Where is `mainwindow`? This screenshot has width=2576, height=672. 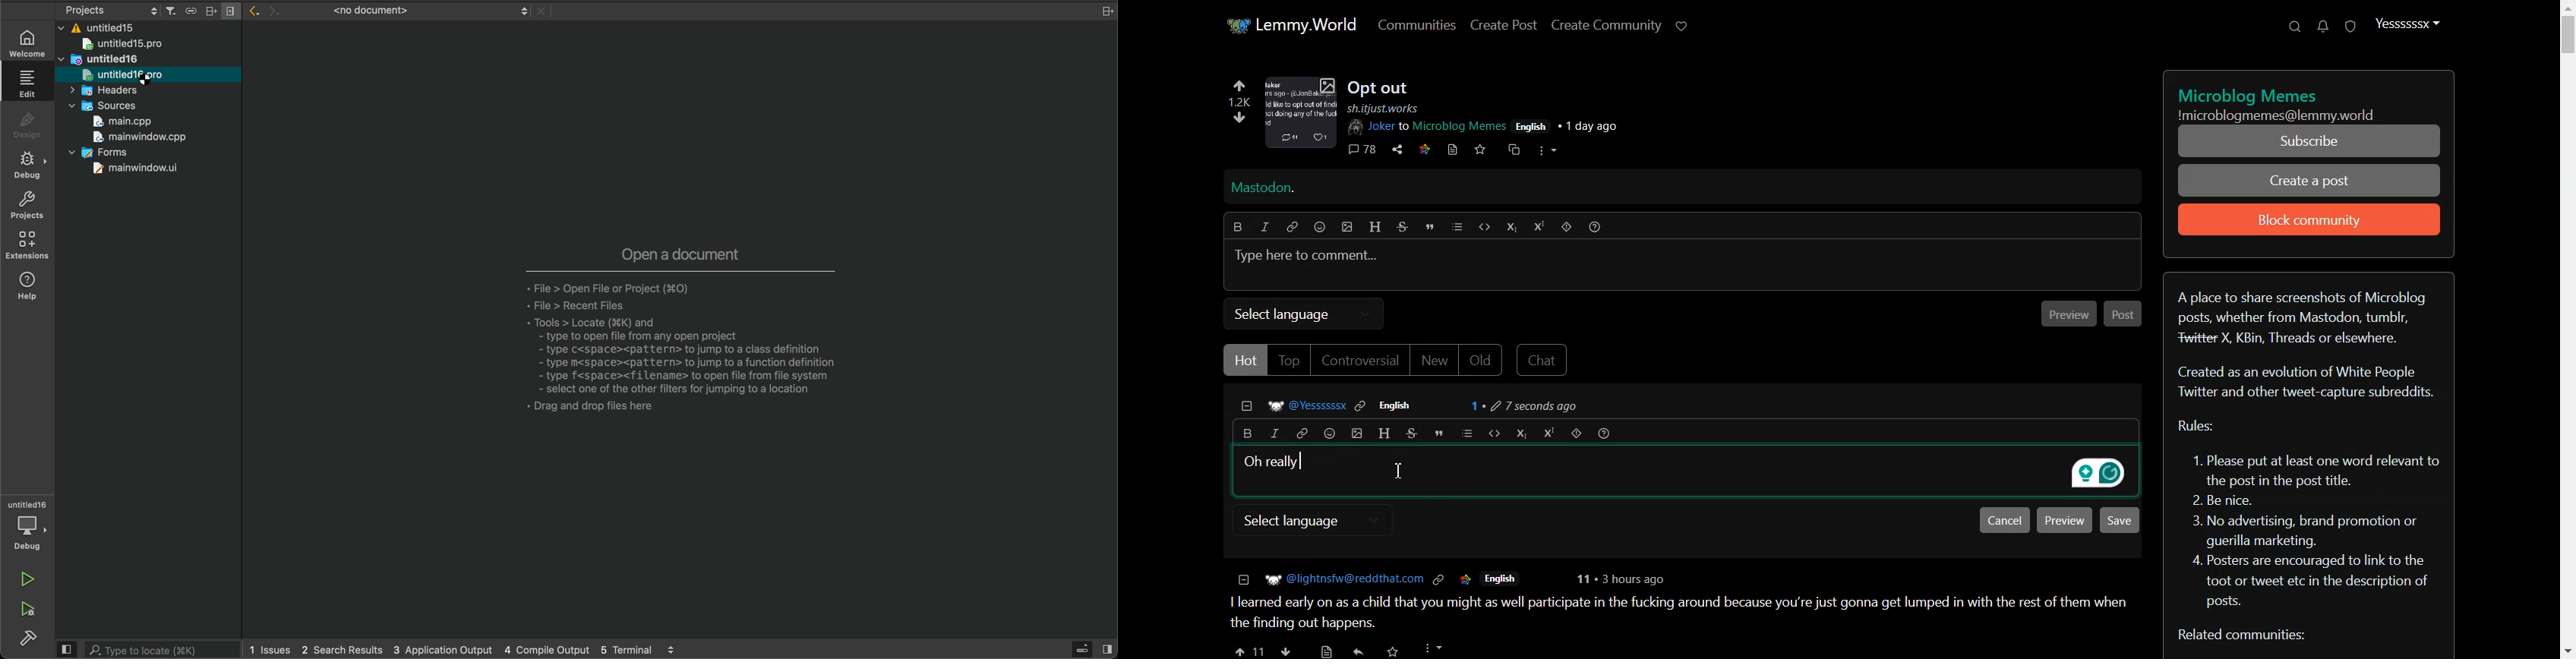
mainwindow is located at coordinates (133, 170).